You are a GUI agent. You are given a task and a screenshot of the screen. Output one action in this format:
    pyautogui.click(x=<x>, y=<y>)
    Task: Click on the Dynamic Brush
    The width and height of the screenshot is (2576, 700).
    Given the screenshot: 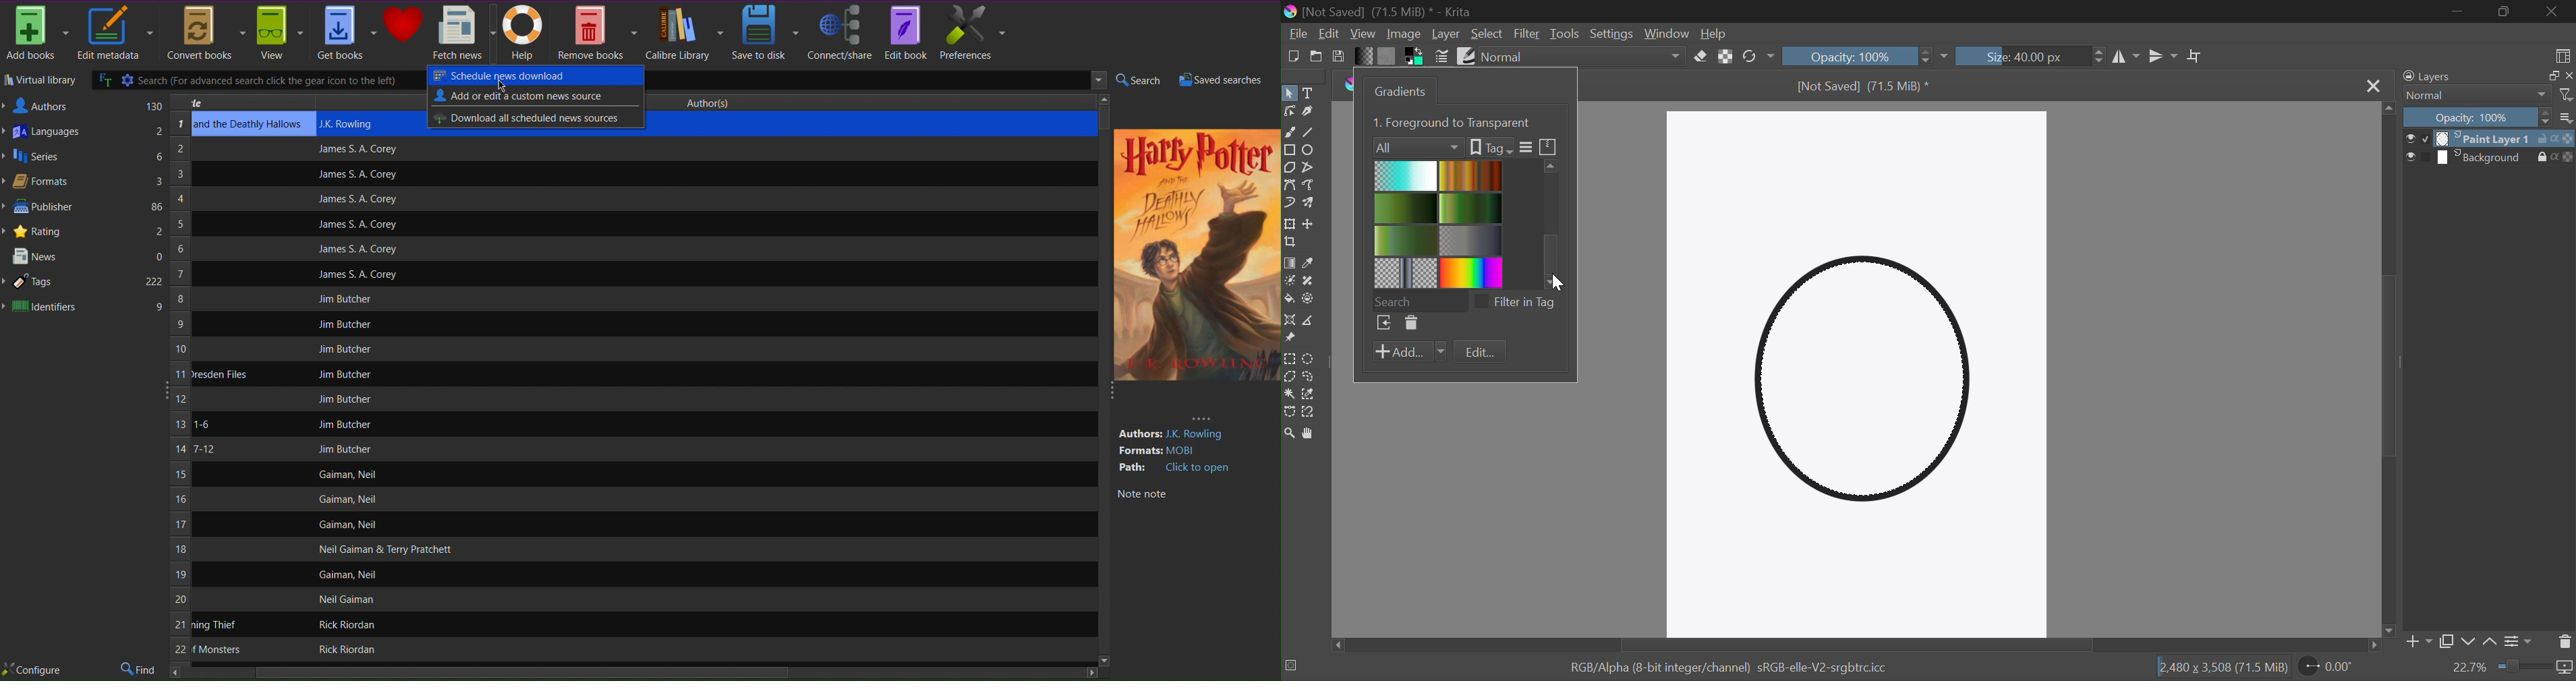 What is the action you would take?
    pyautogui.click(x=1290, y=204)
    